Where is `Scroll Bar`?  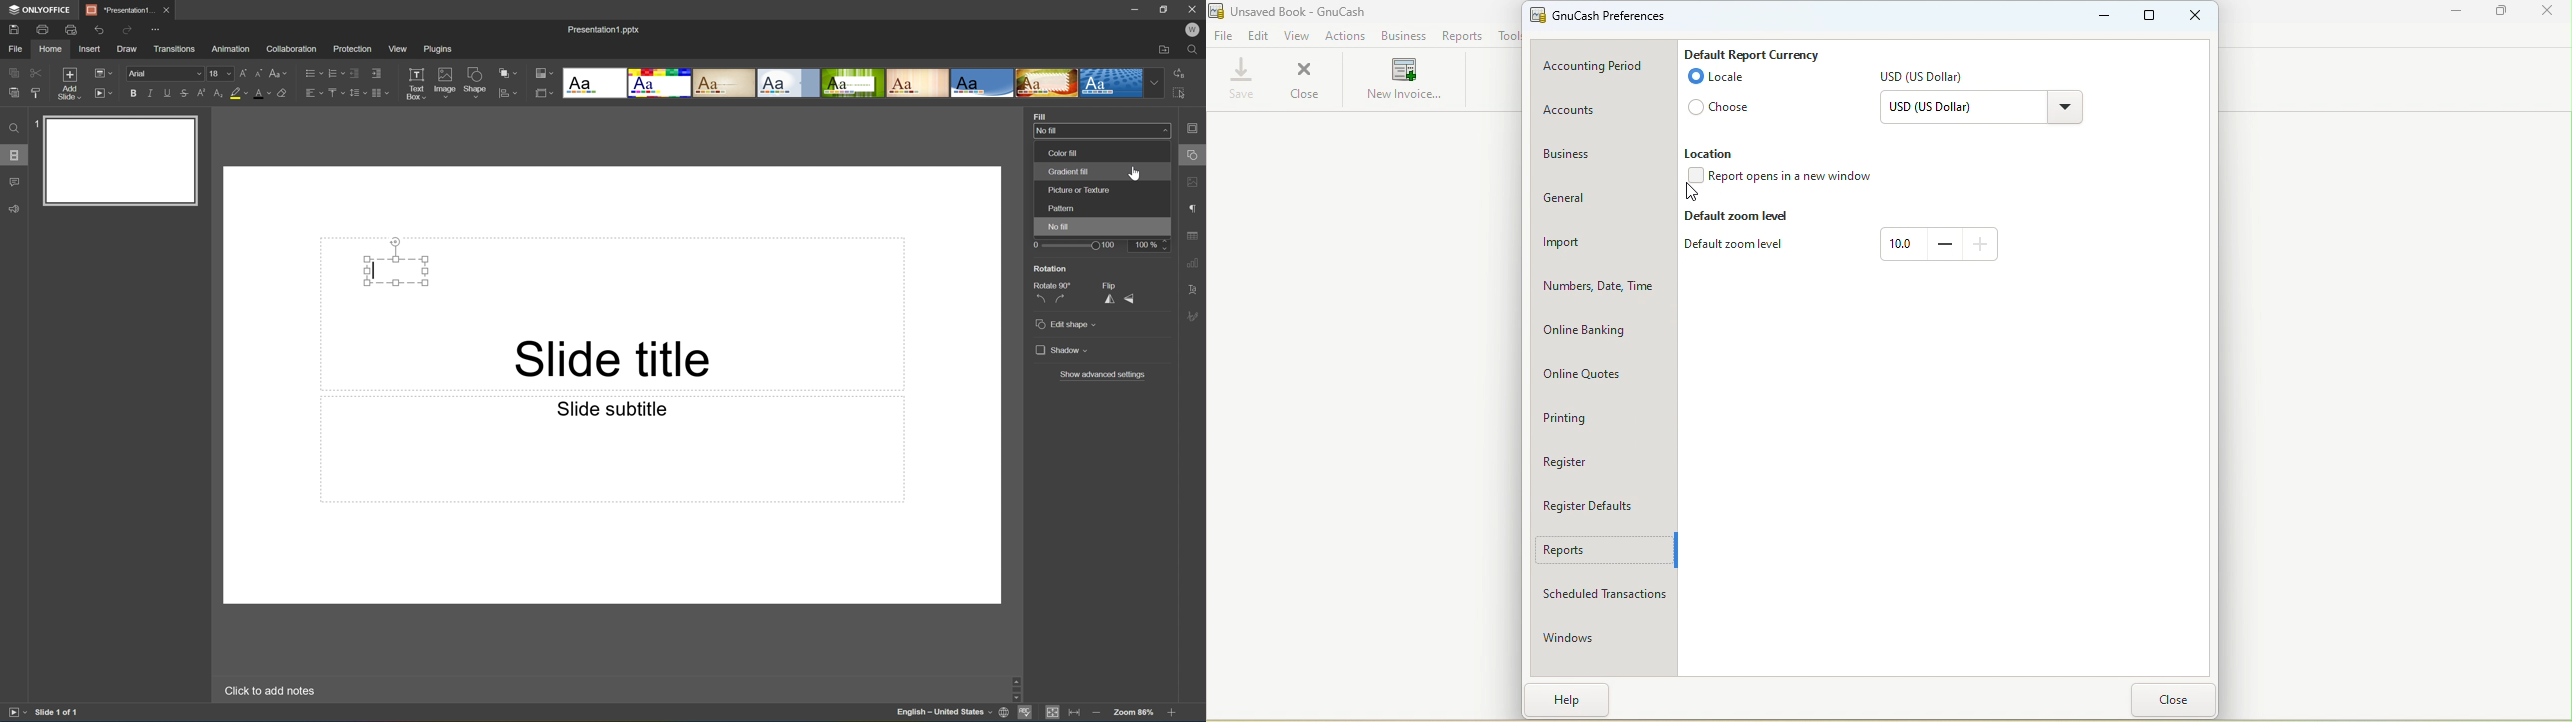
Scroll Bar is located at coordinates (1170, 687).